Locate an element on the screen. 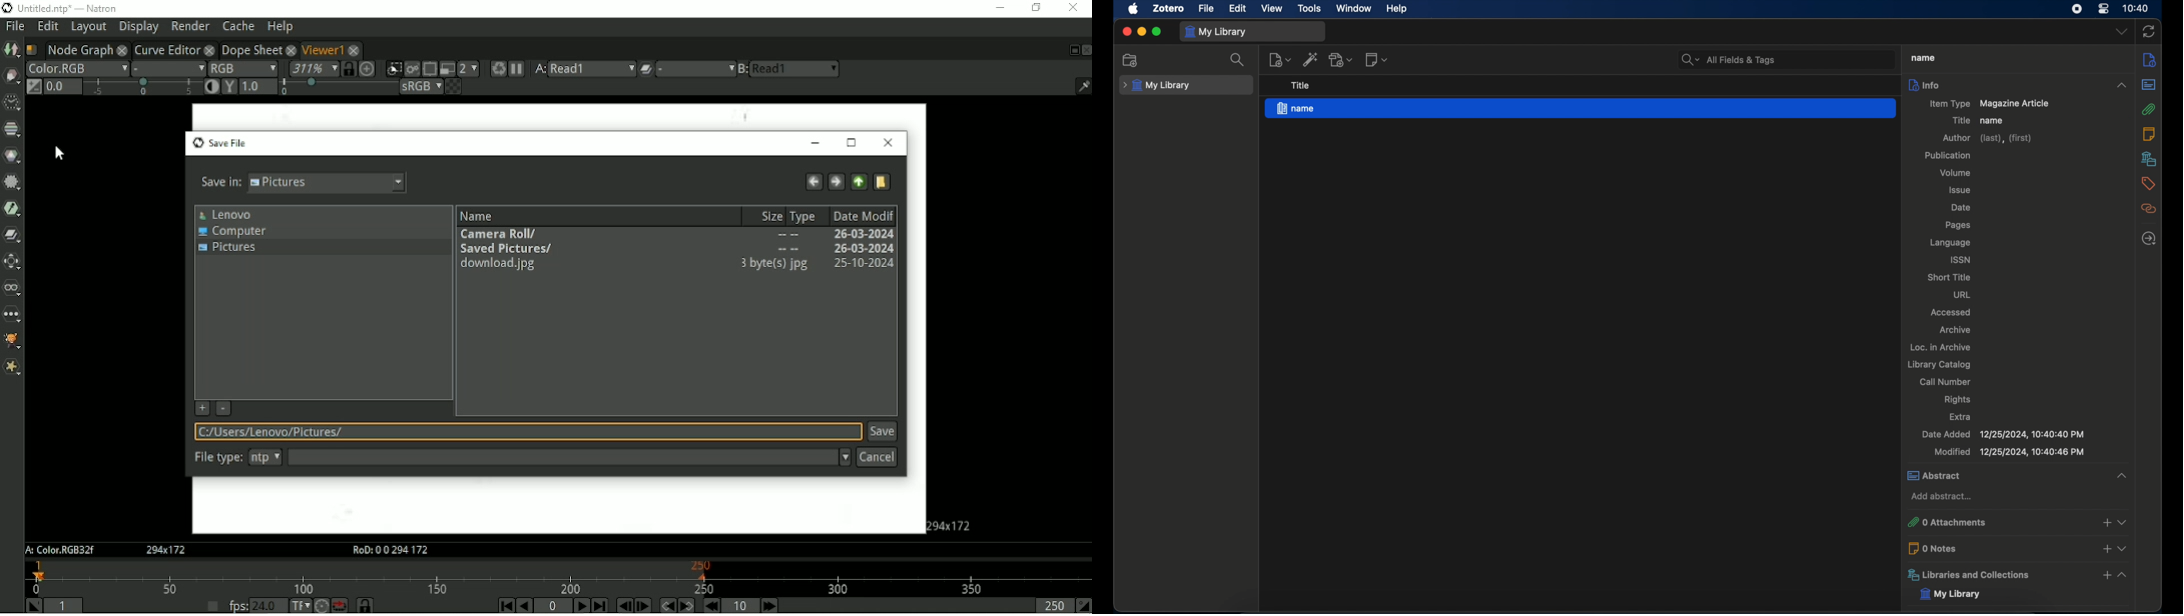 This screenshot has height=616, width=2184. title is located at coordinates (1301, 85).